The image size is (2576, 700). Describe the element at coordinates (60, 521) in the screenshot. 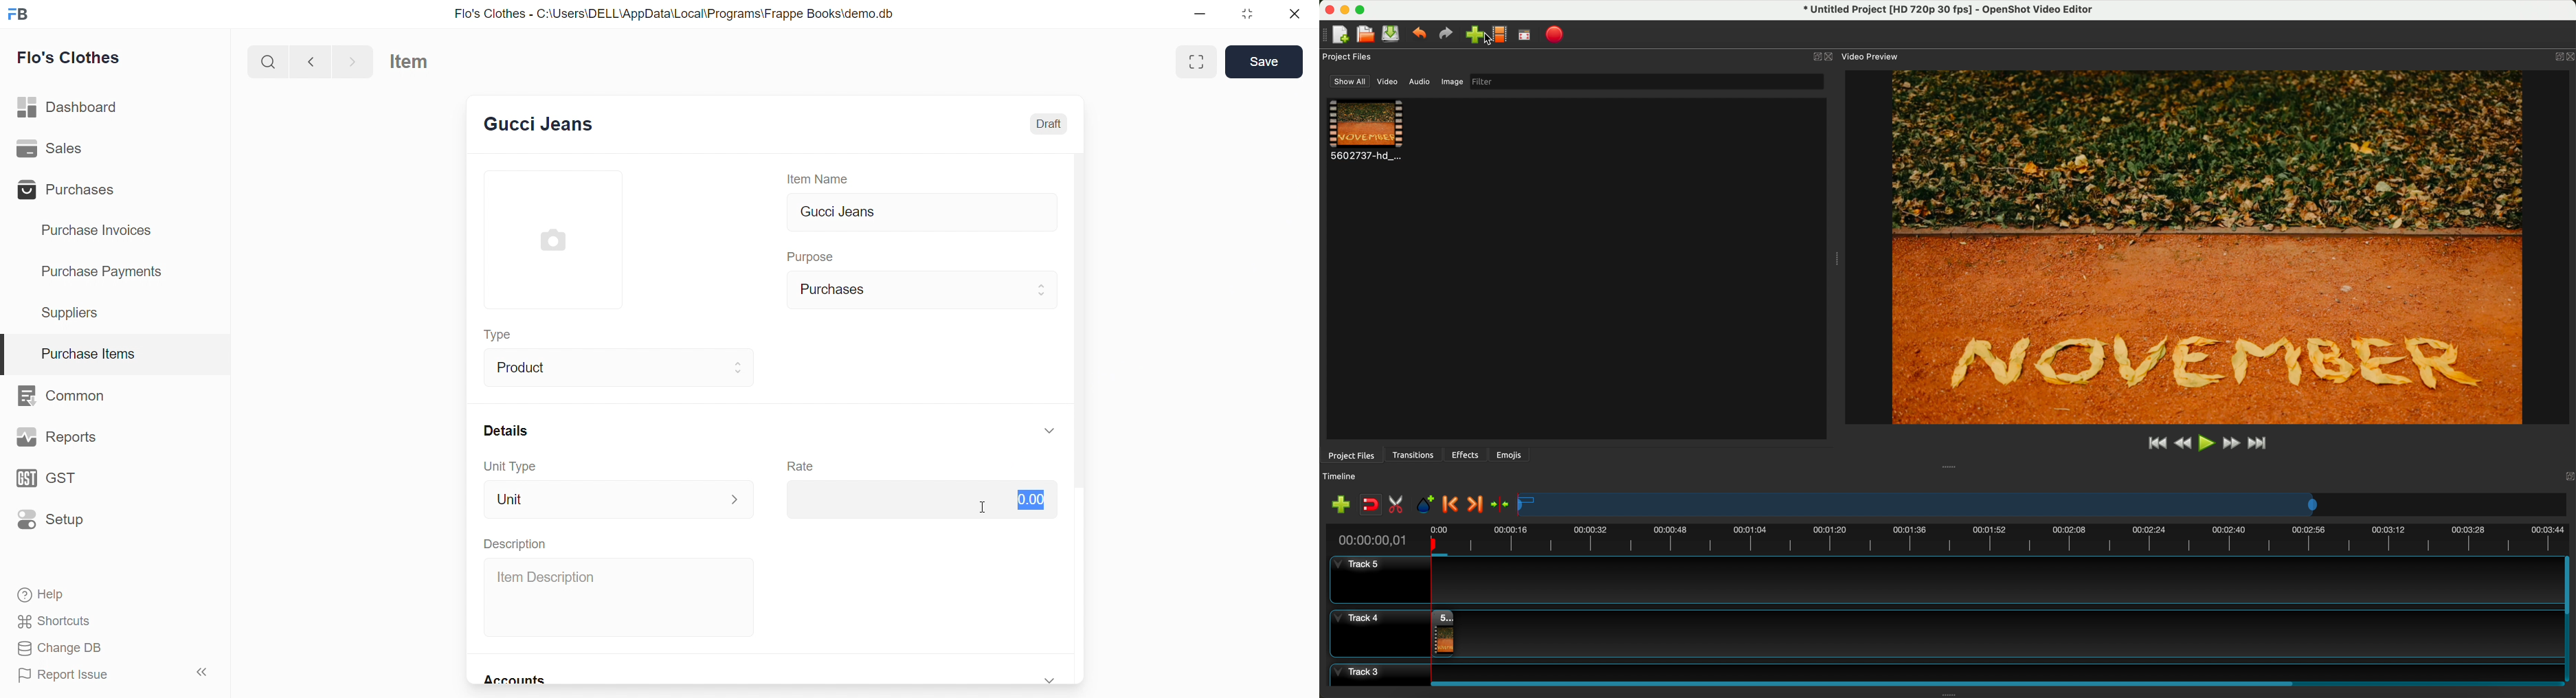

I see `Setup` at that location.